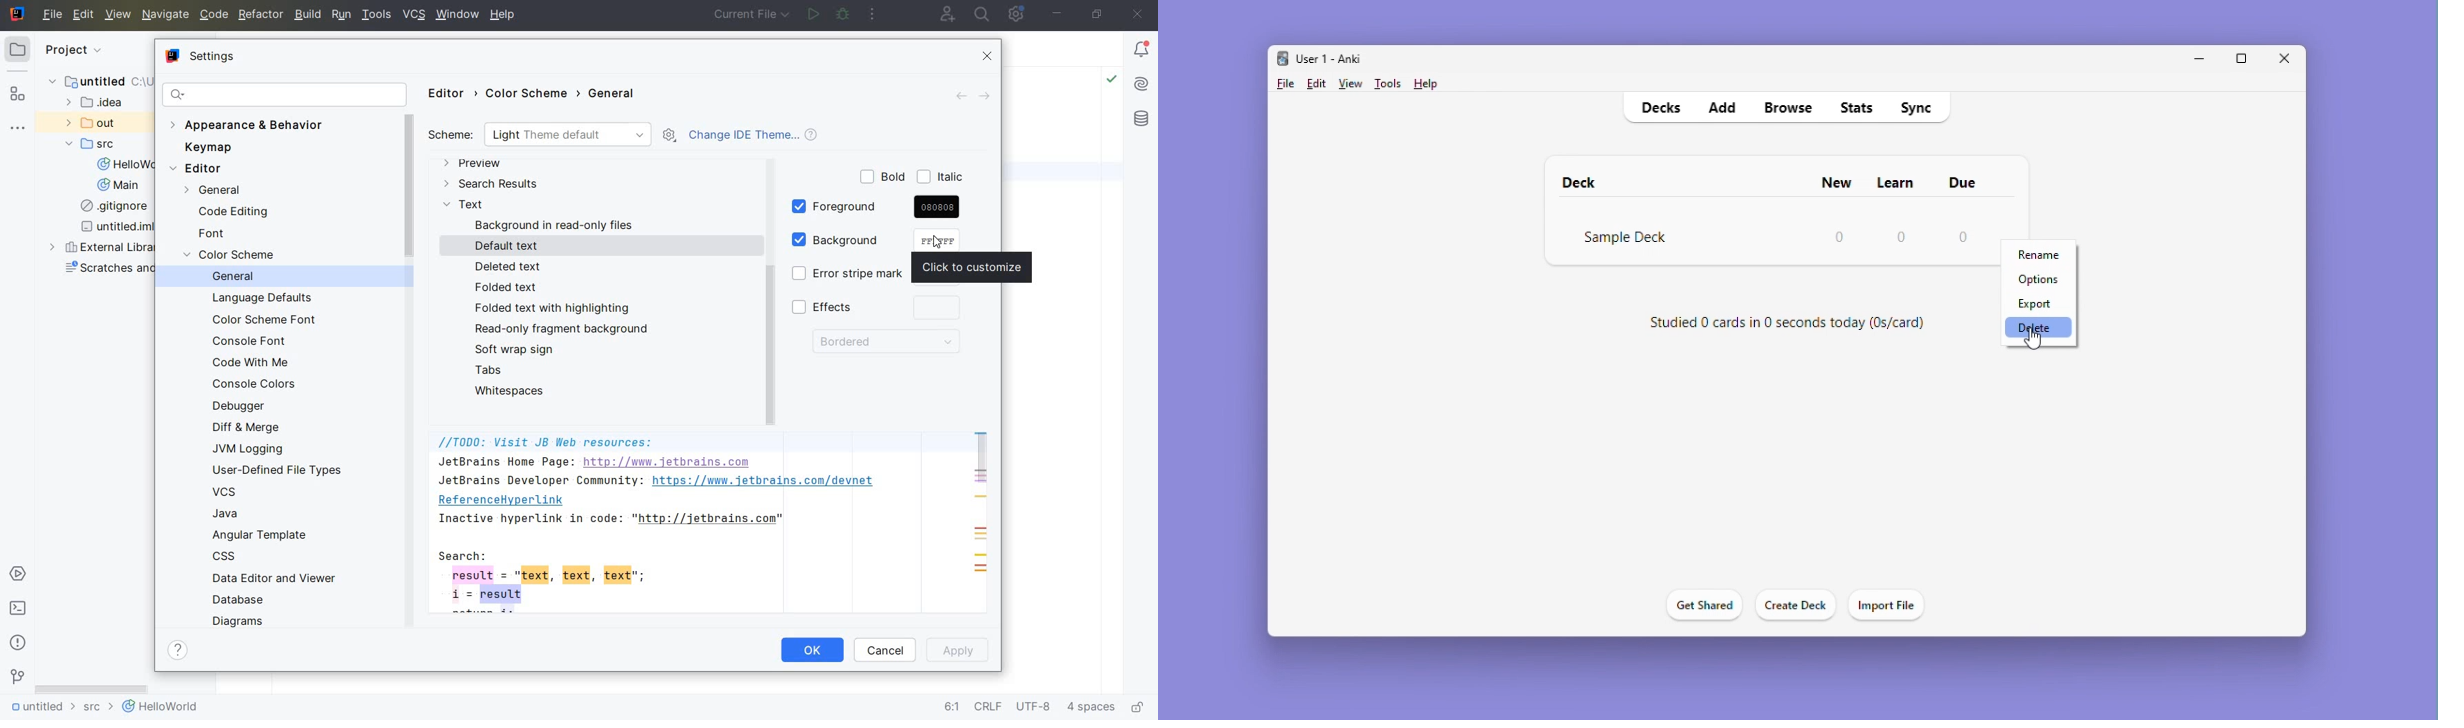 The image size is (2464, 728). What do you see at coordinates (1580, 183) in the screenshot?
I see `deck` at bounding box center [1580, 183].